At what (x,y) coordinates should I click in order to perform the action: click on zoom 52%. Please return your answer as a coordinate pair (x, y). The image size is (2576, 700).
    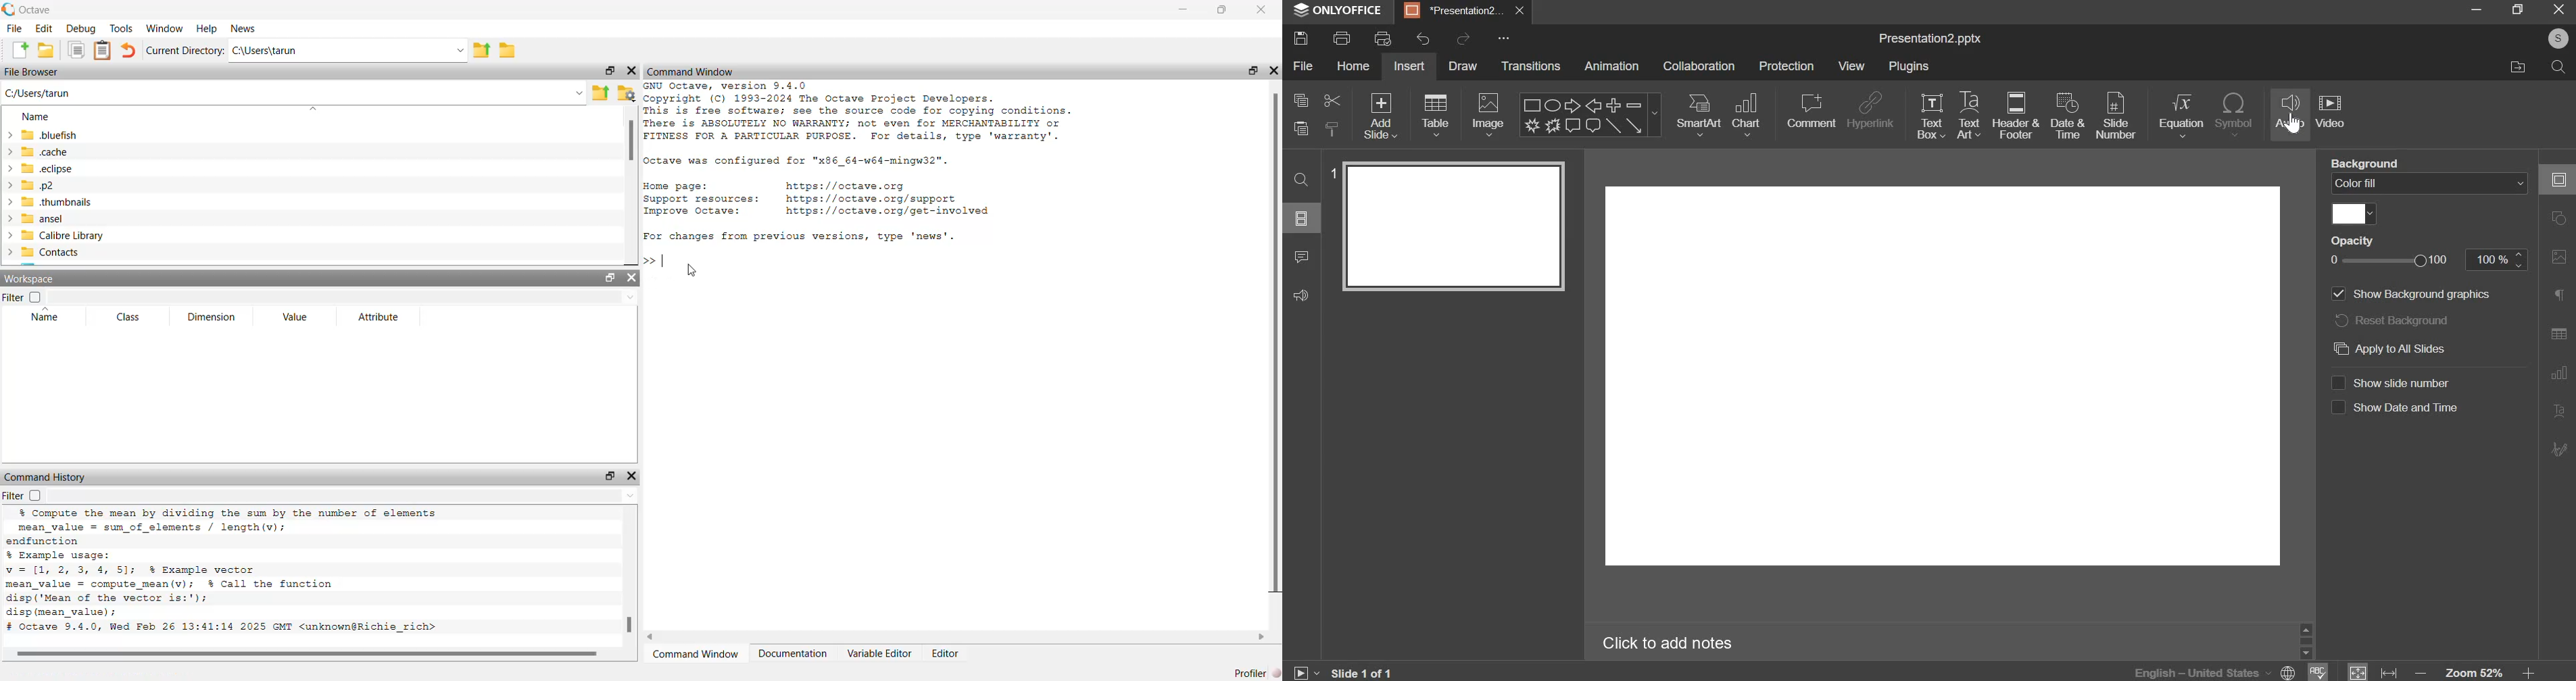
    Looking at the image, I should click on (2475, 672).